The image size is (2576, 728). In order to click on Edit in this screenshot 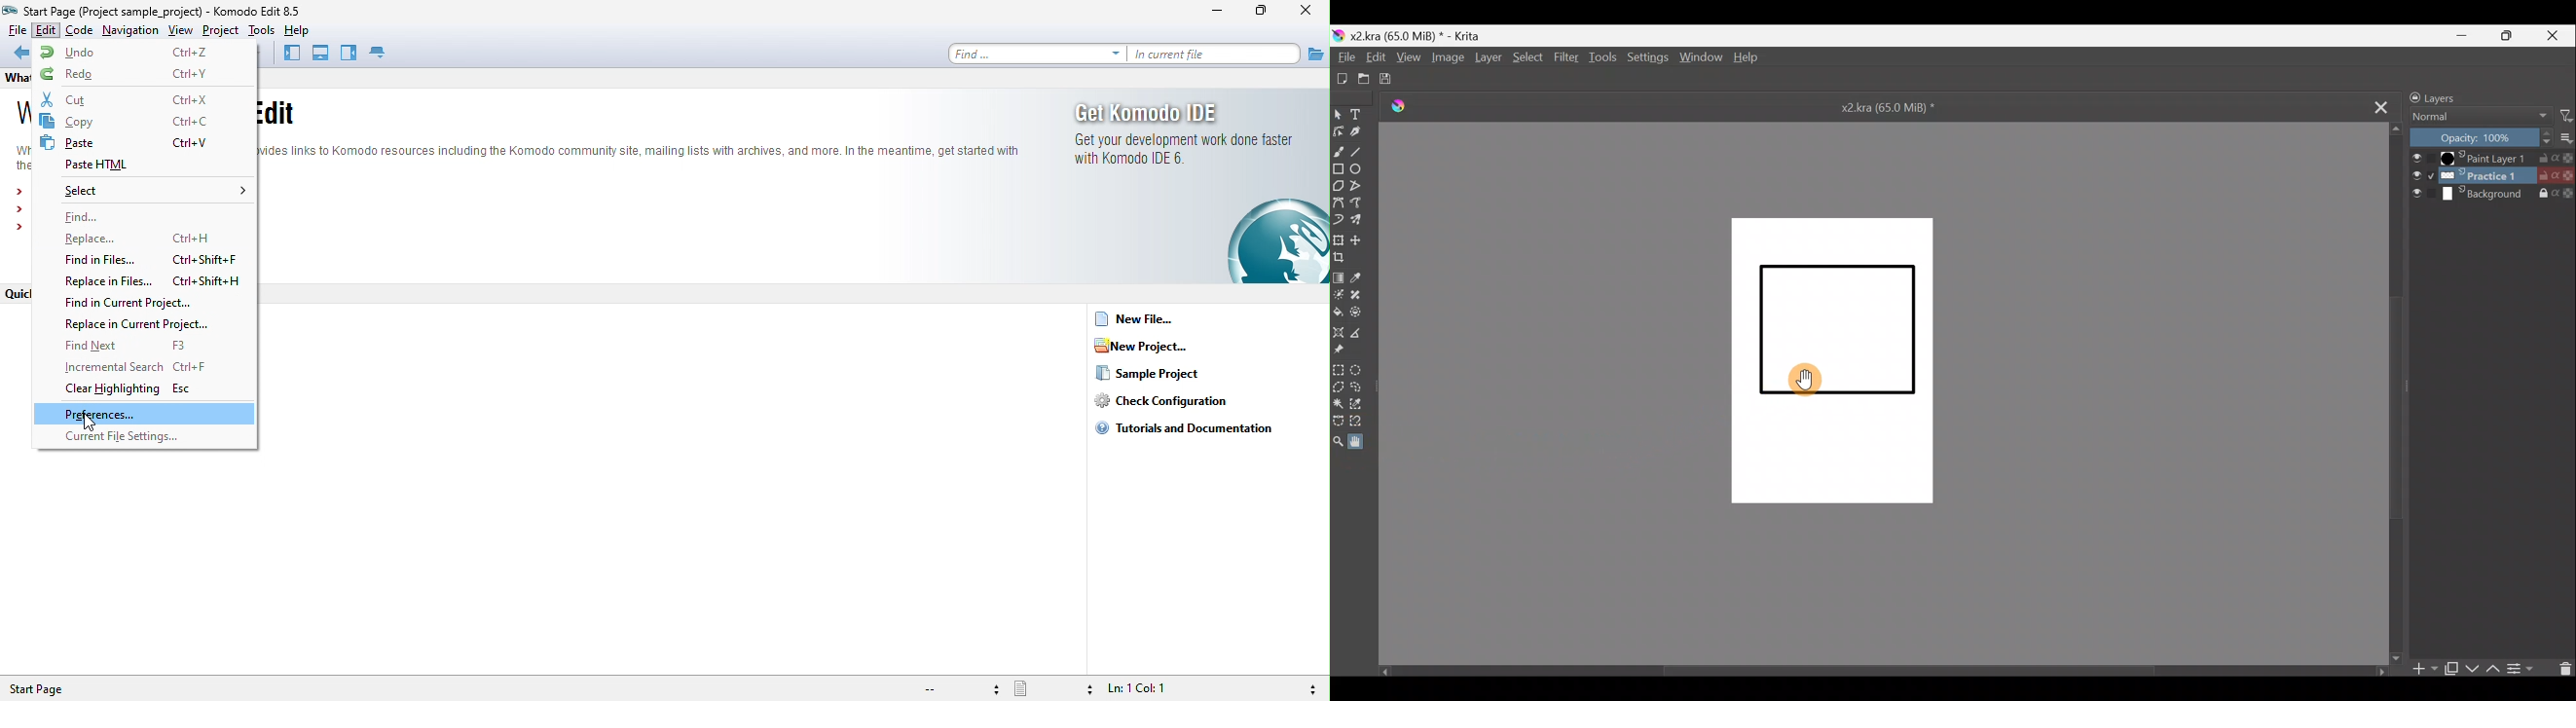, I will do `click(1372, 56)`.